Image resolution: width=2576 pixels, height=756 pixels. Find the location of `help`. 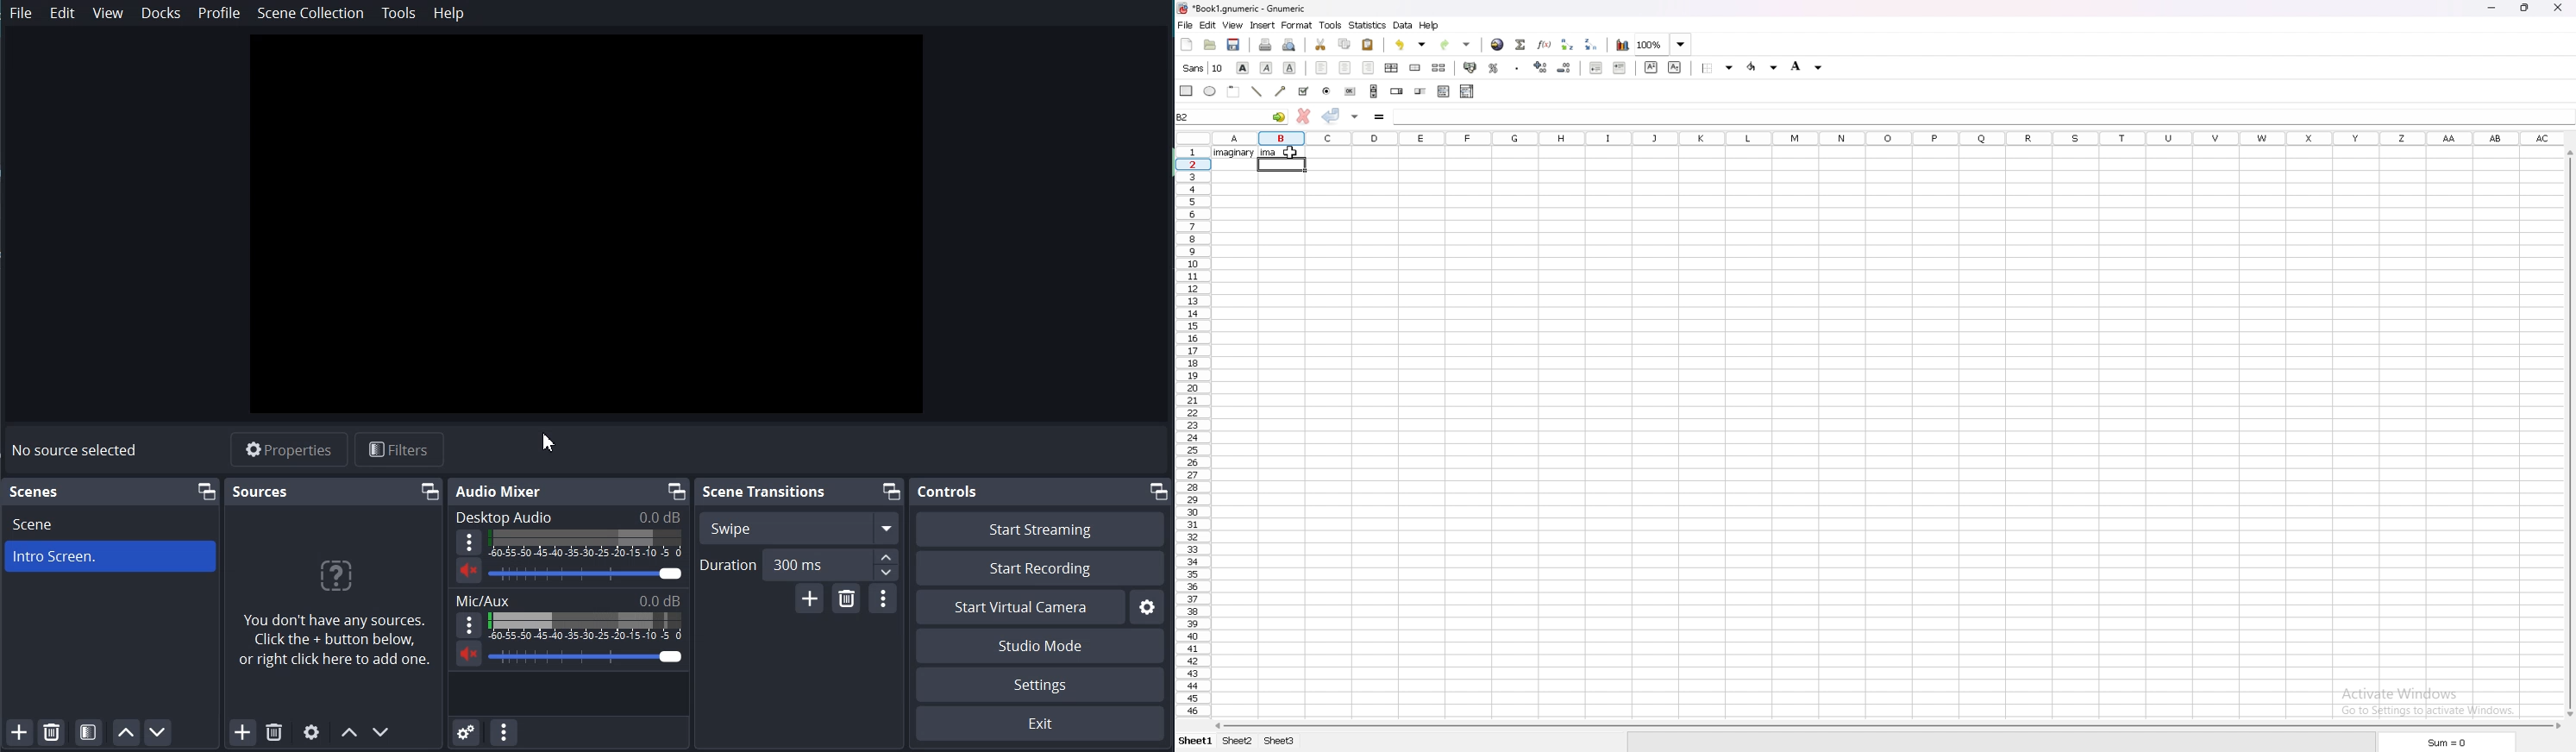

help is located at coordinates (1429, 26).